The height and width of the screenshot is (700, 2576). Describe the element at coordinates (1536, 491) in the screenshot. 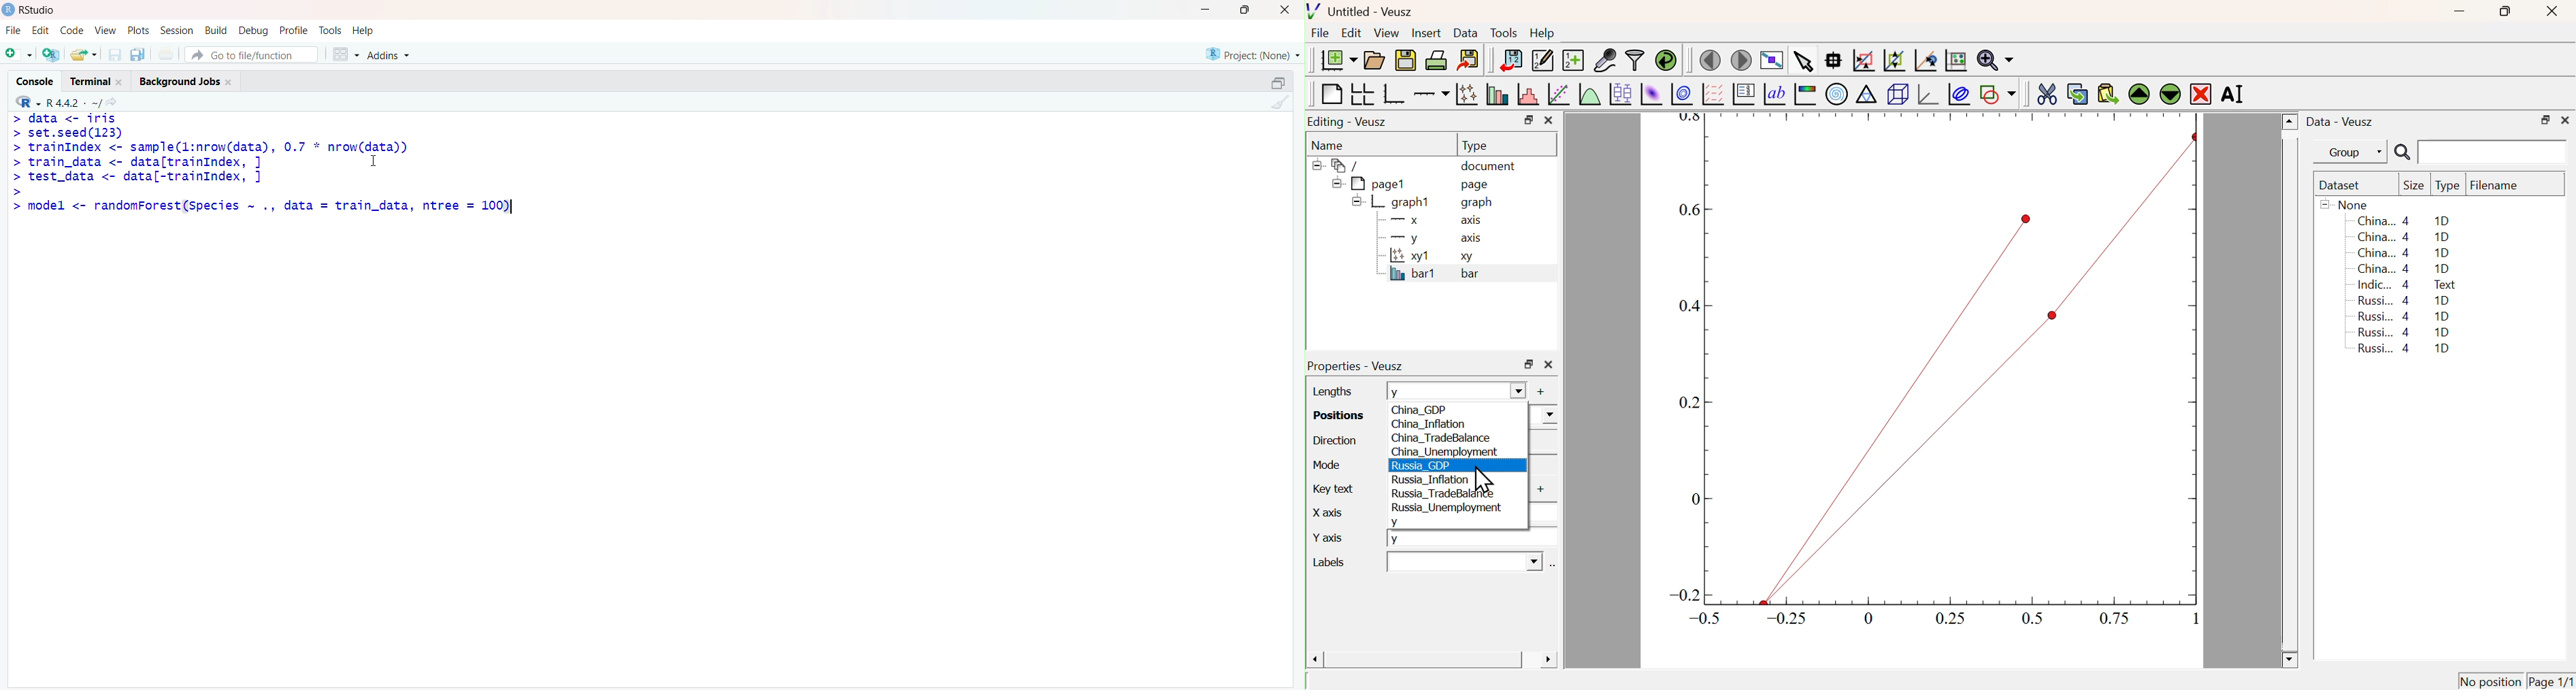

I see `Add` at that location.